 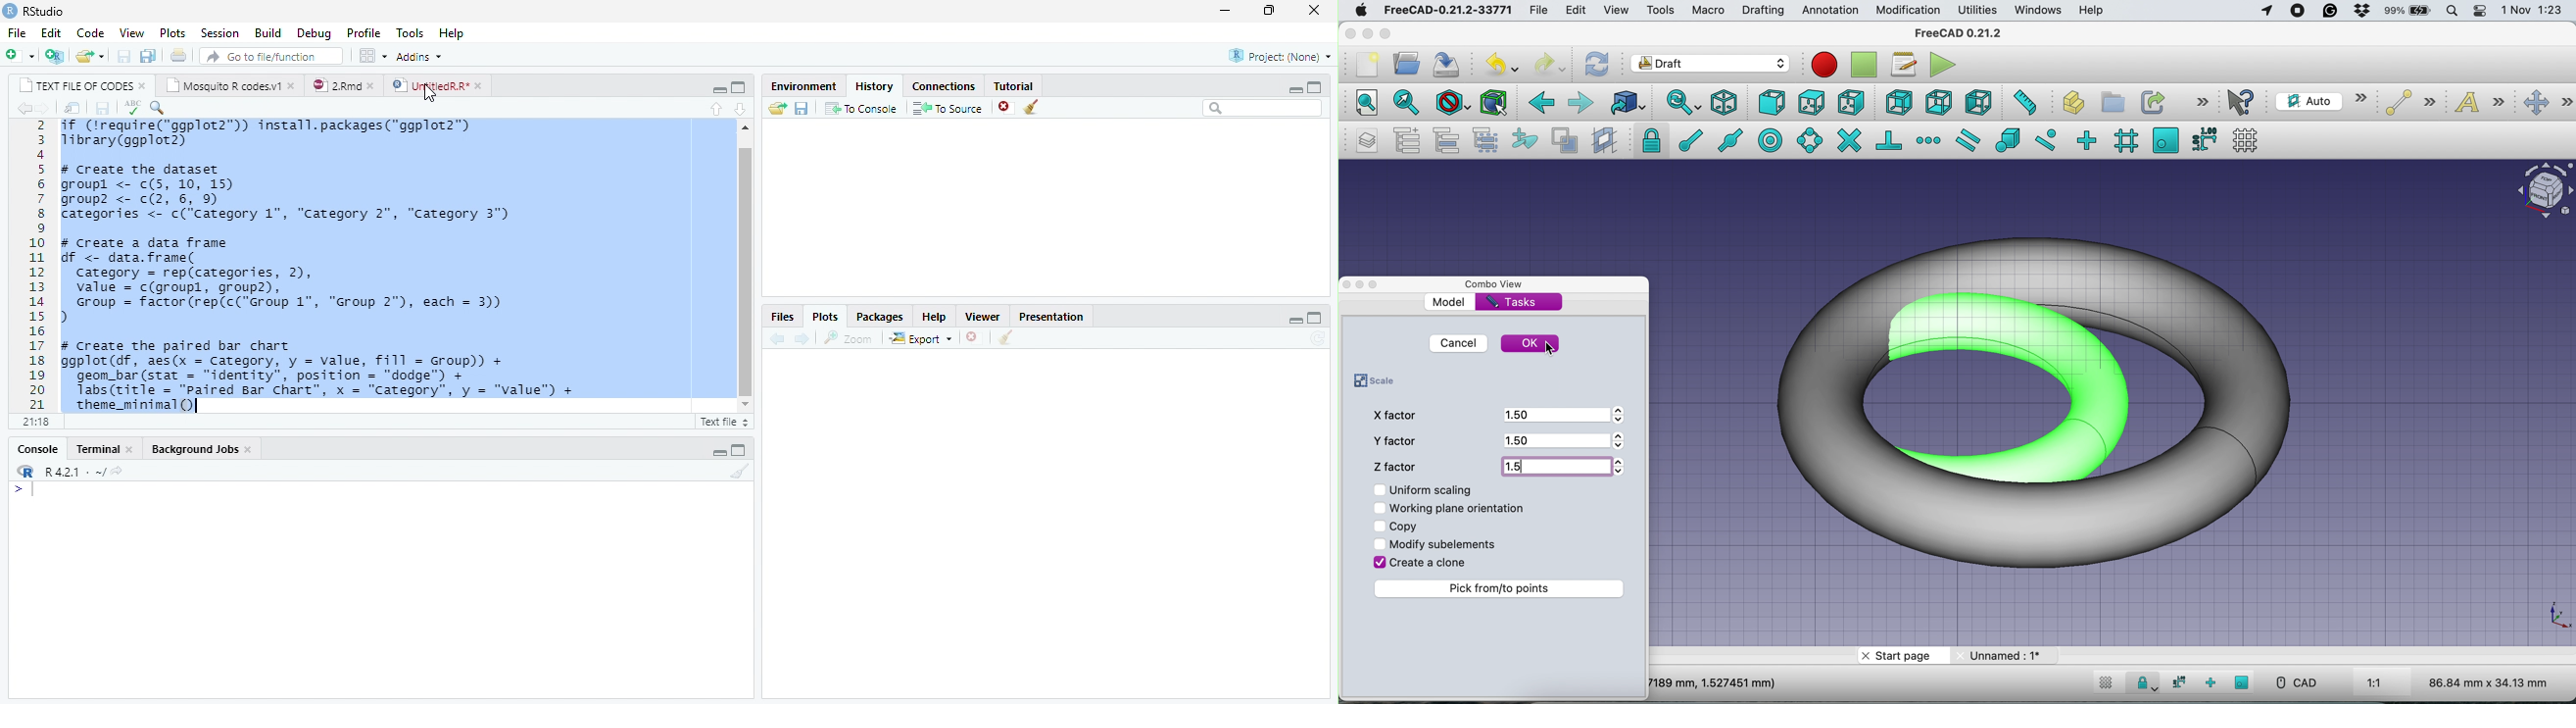 What do you see at coordinates (1619, 466) in the screenshot?
I see `Arrows` at bounding box center [1619, 466].